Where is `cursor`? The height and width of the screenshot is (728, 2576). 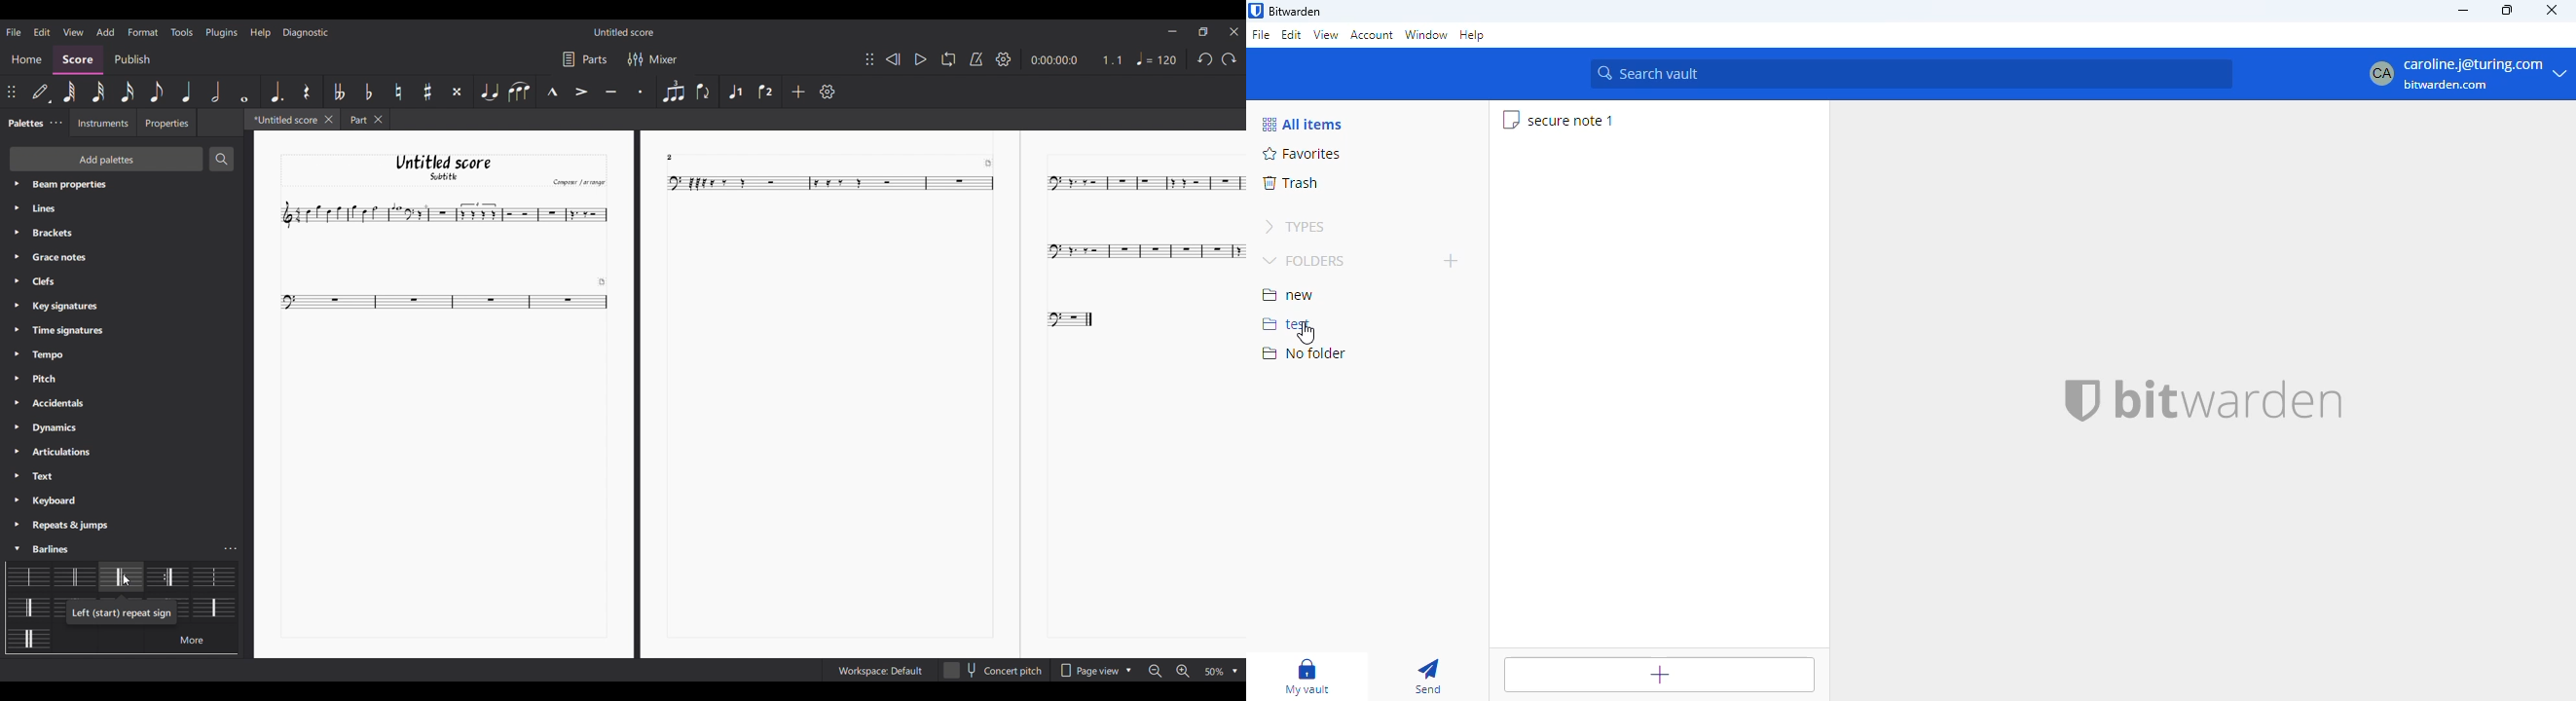 cursor is located at coordinates (125, 580).